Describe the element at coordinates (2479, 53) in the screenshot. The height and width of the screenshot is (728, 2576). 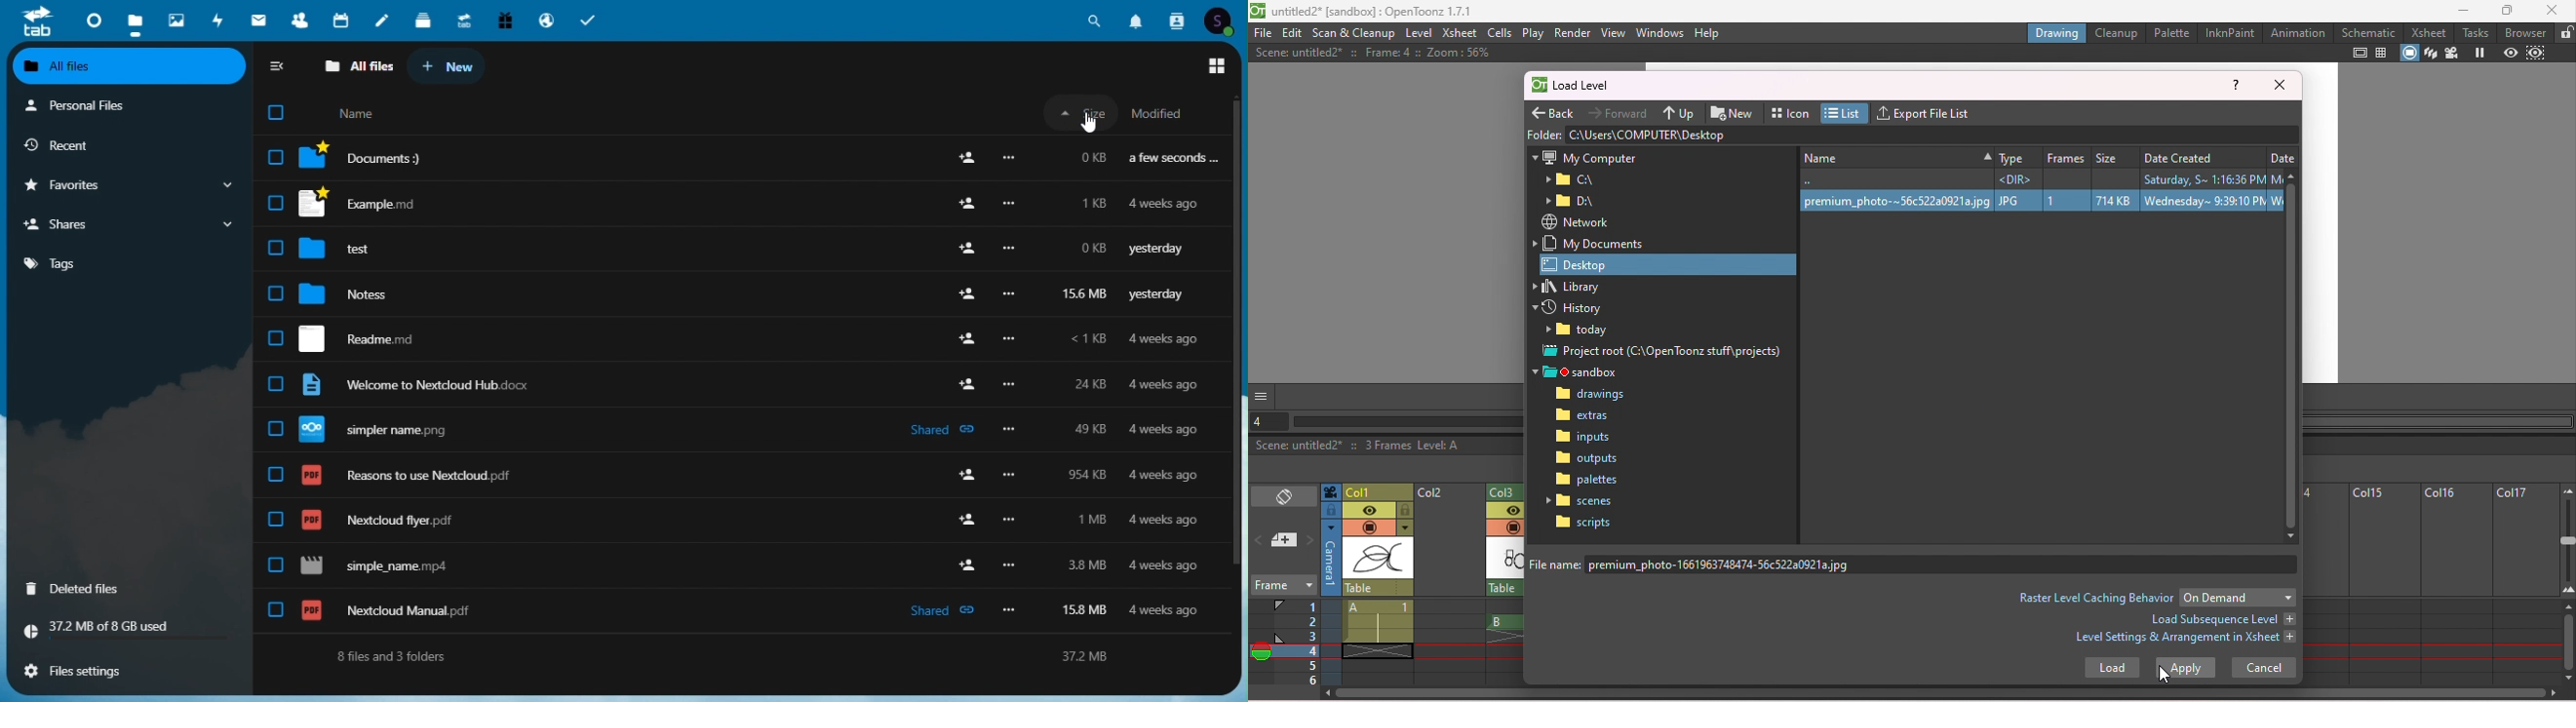
I see `Freeze` at that location.